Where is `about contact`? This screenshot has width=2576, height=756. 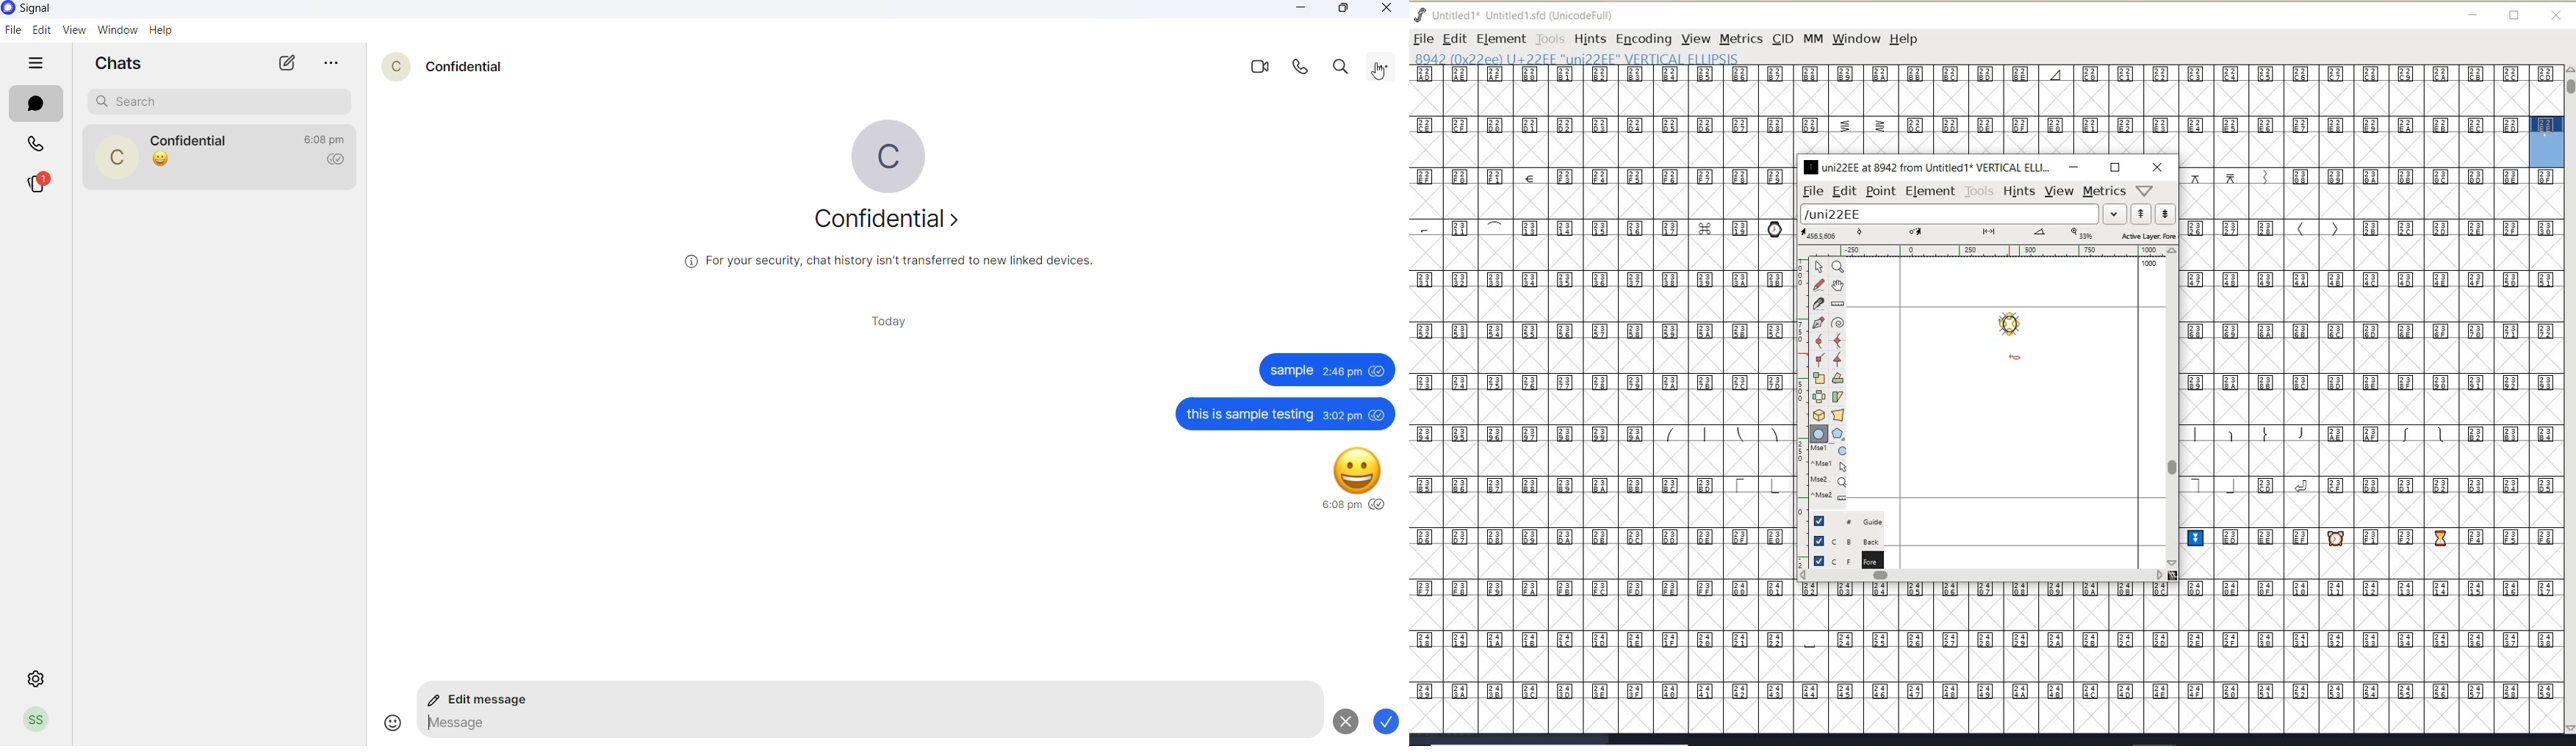
about contact is located at coordinates (880, 220).